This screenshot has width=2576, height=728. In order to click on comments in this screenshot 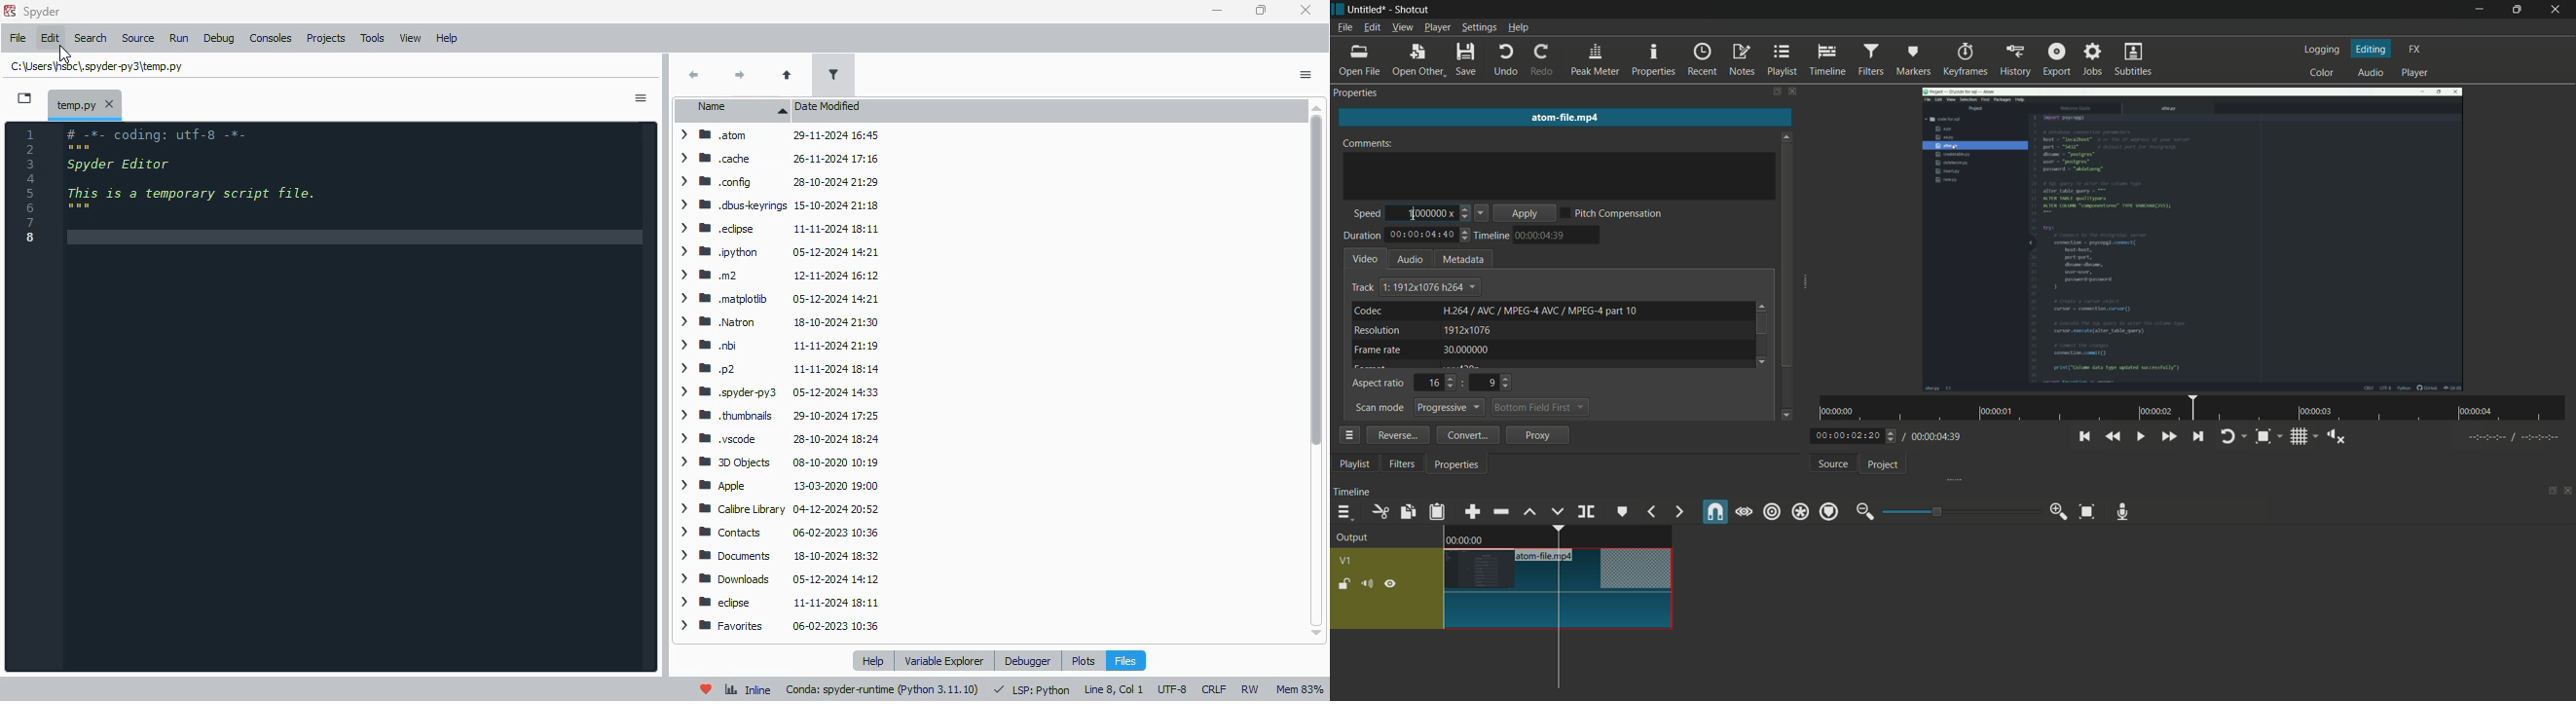, I will do `click(1368, 143)`.